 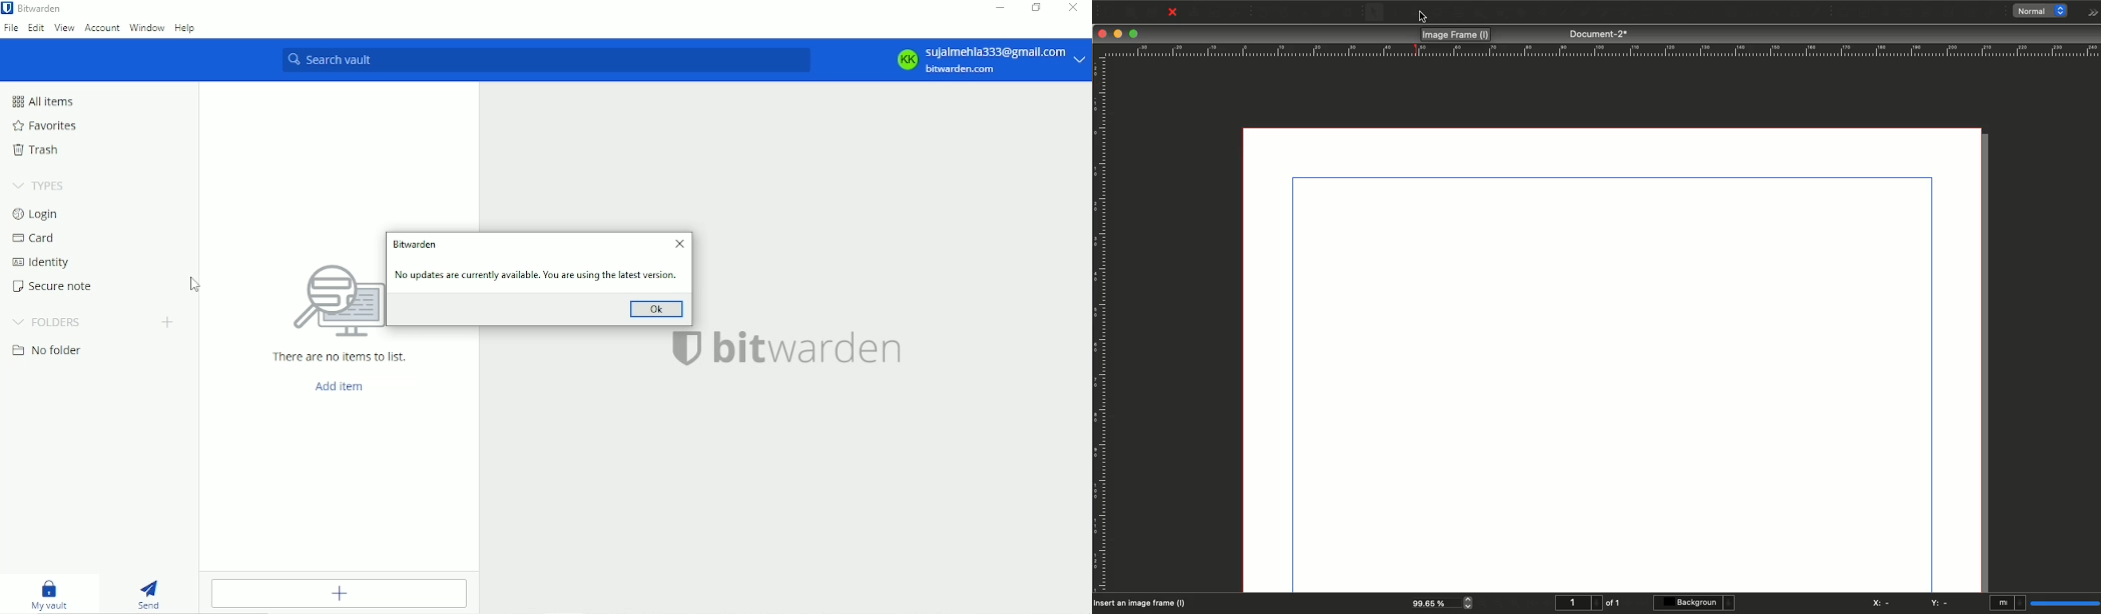 What do you see at coordinates (1649, 14) in the screenshot?
I see `Zoom in or out` at bounding box center [1649, 14].